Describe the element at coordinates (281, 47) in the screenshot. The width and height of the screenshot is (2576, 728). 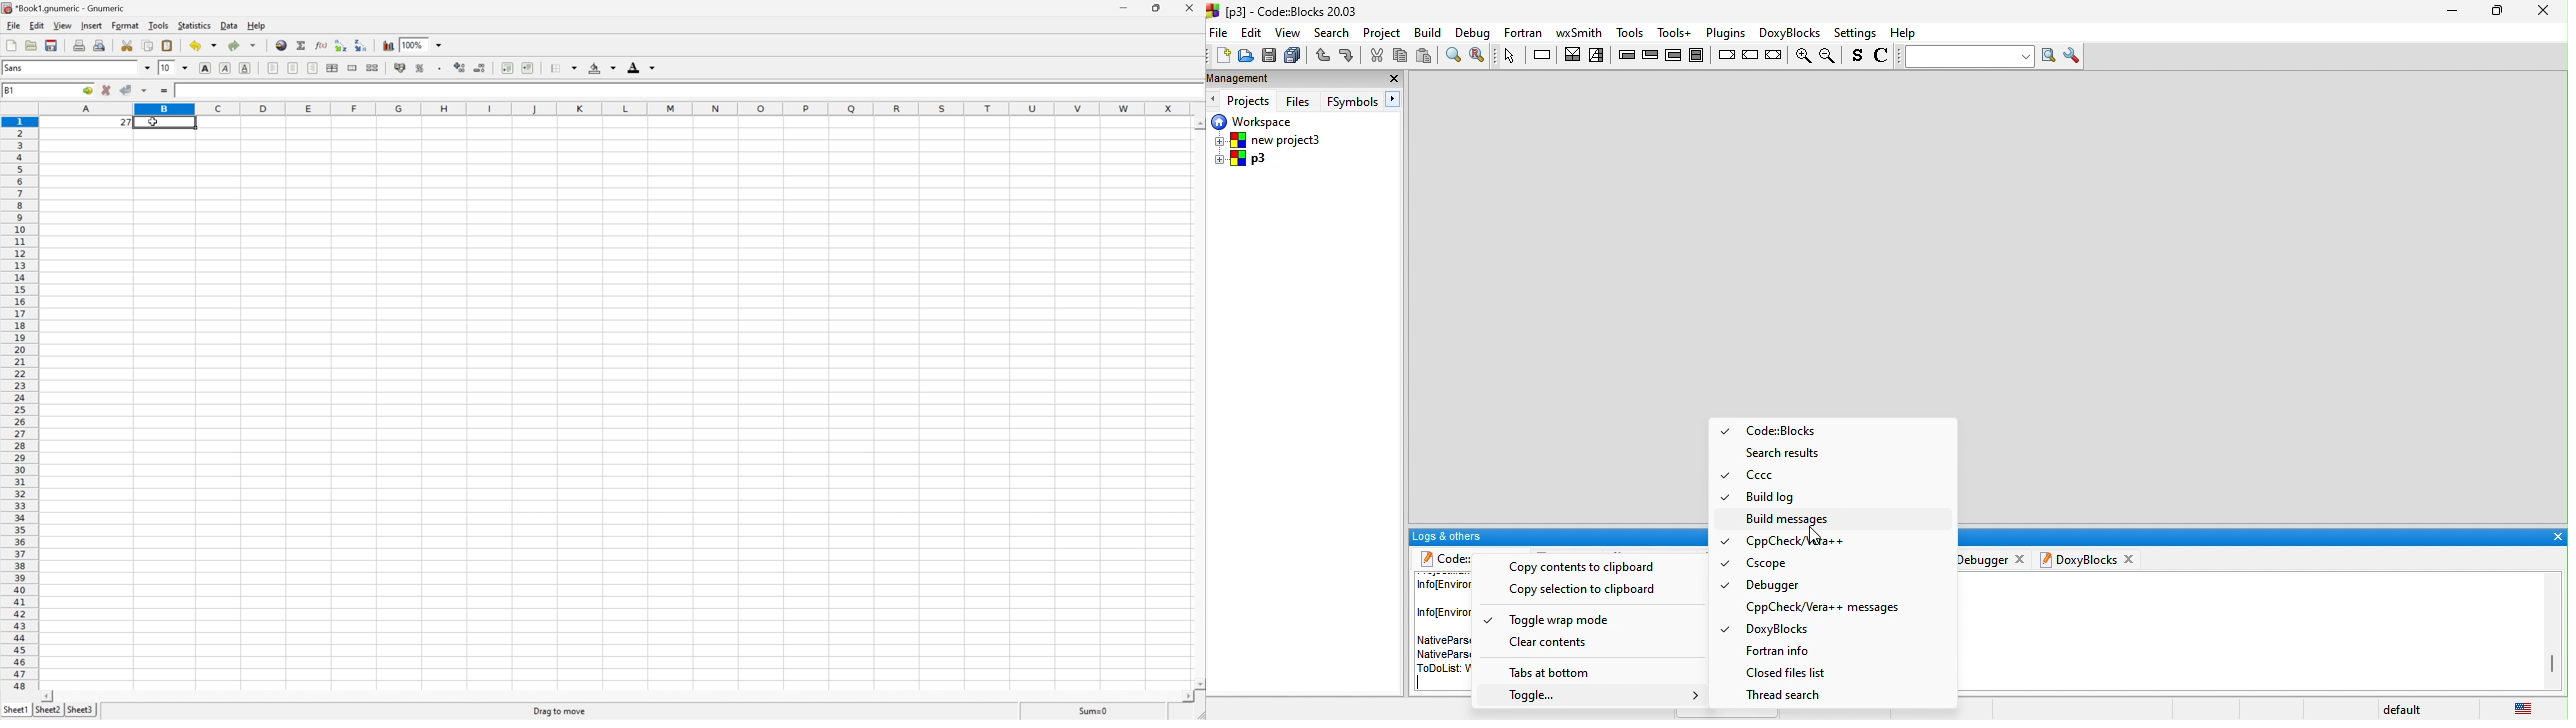
I see `Insert a hyperlink` at that location.